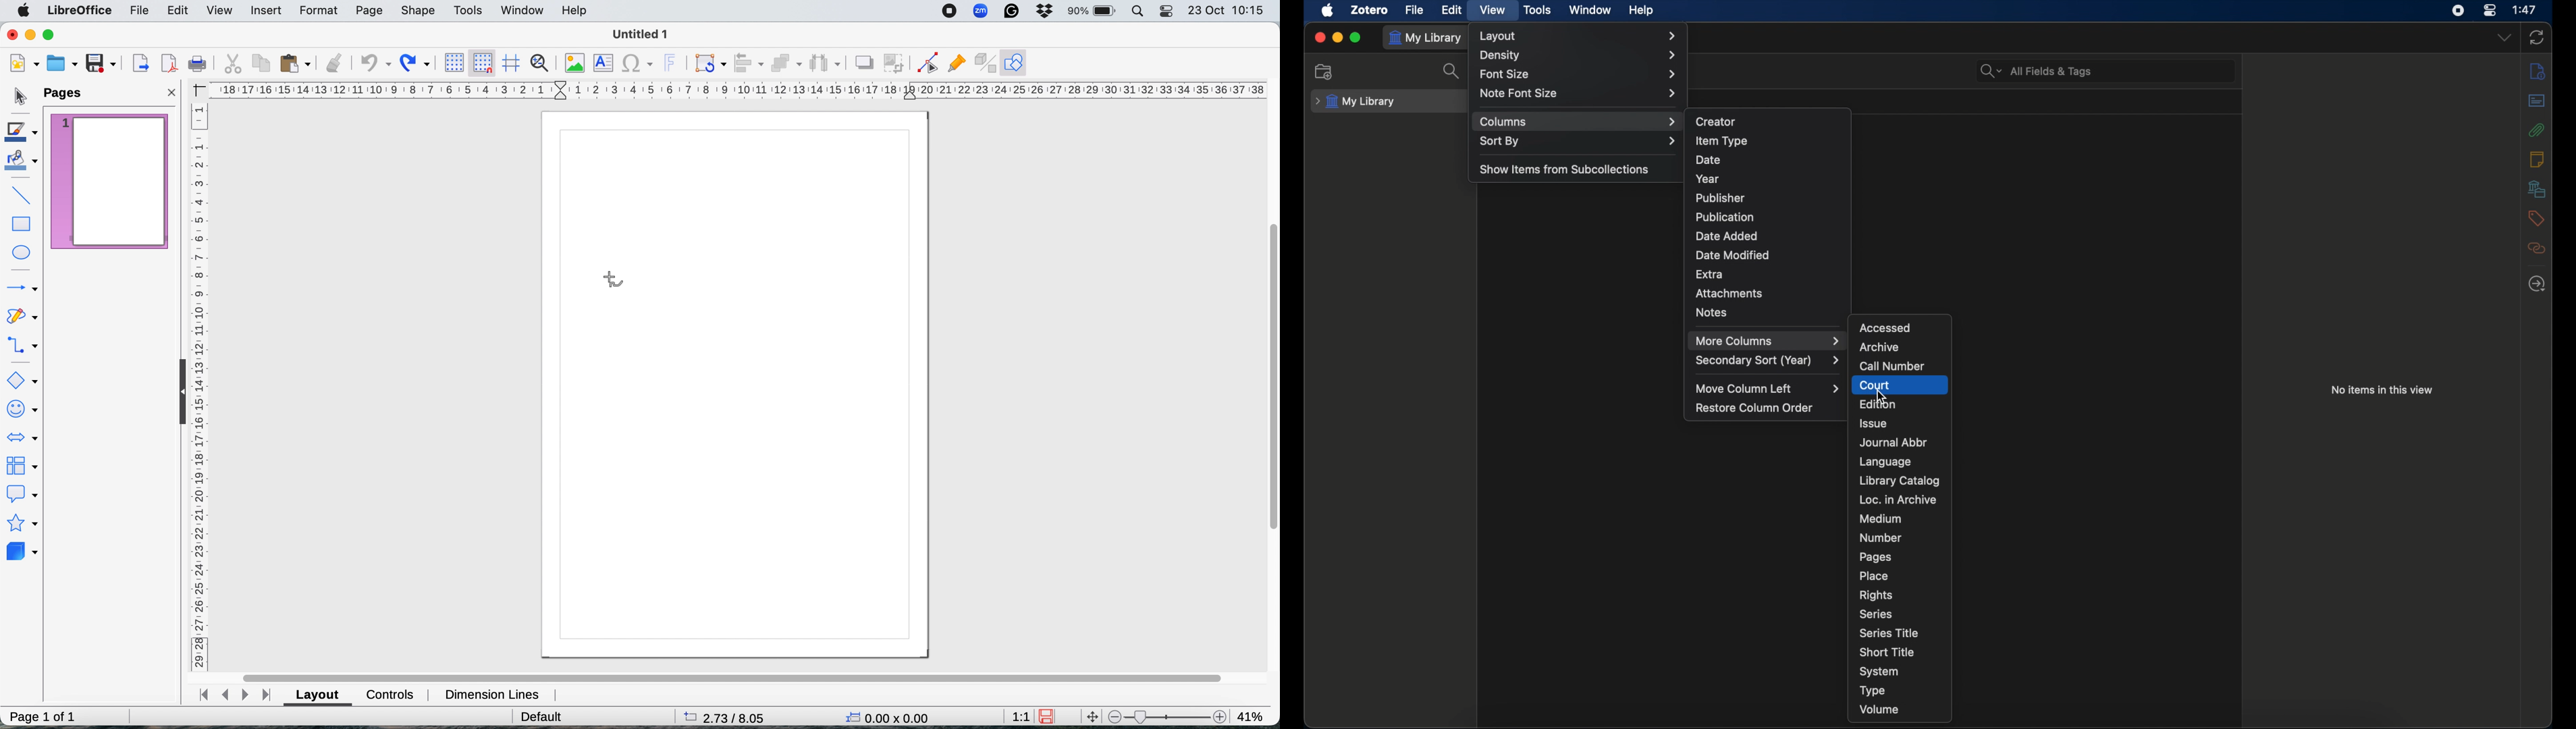 The image size is (2576, 756). What do you see at coordinates (1871, 690) in the screenshot?
I see `type` at bounding box center [1871, 690].